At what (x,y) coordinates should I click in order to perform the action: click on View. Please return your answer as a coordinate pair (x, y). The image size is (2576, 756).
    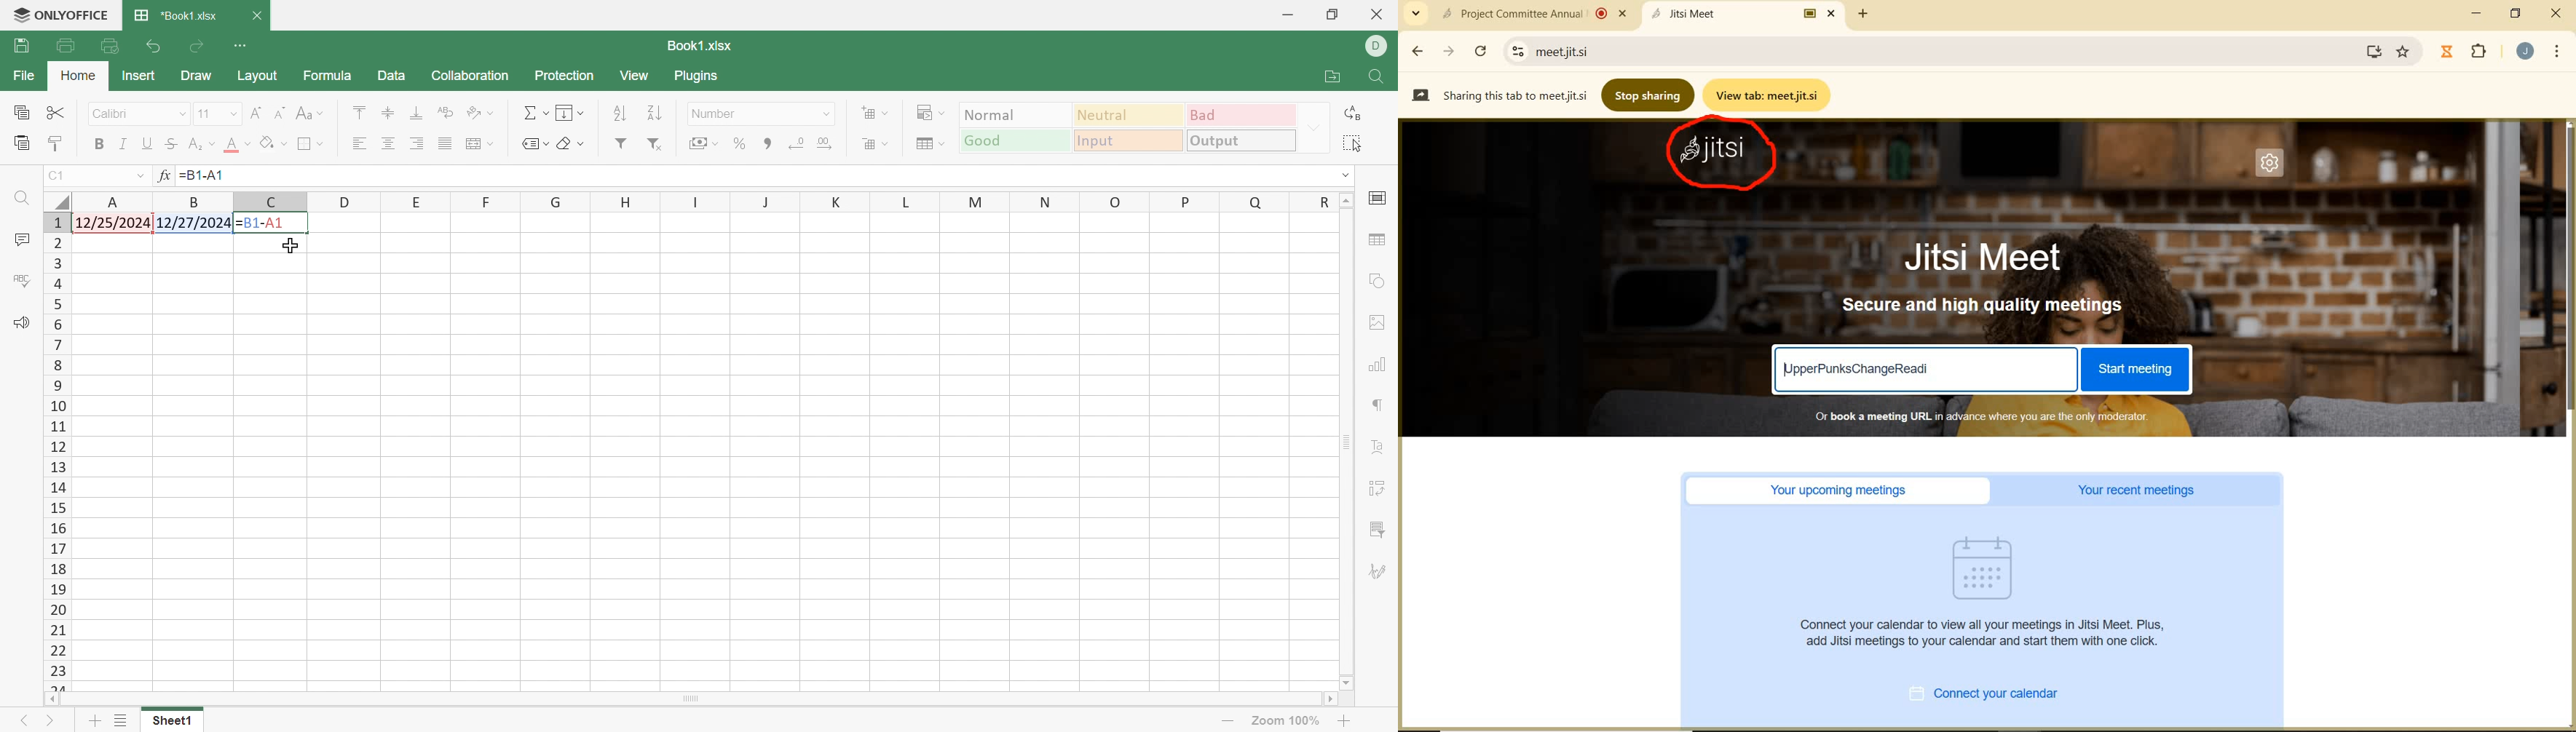
    Looking at the image, I should click on (633, 76).